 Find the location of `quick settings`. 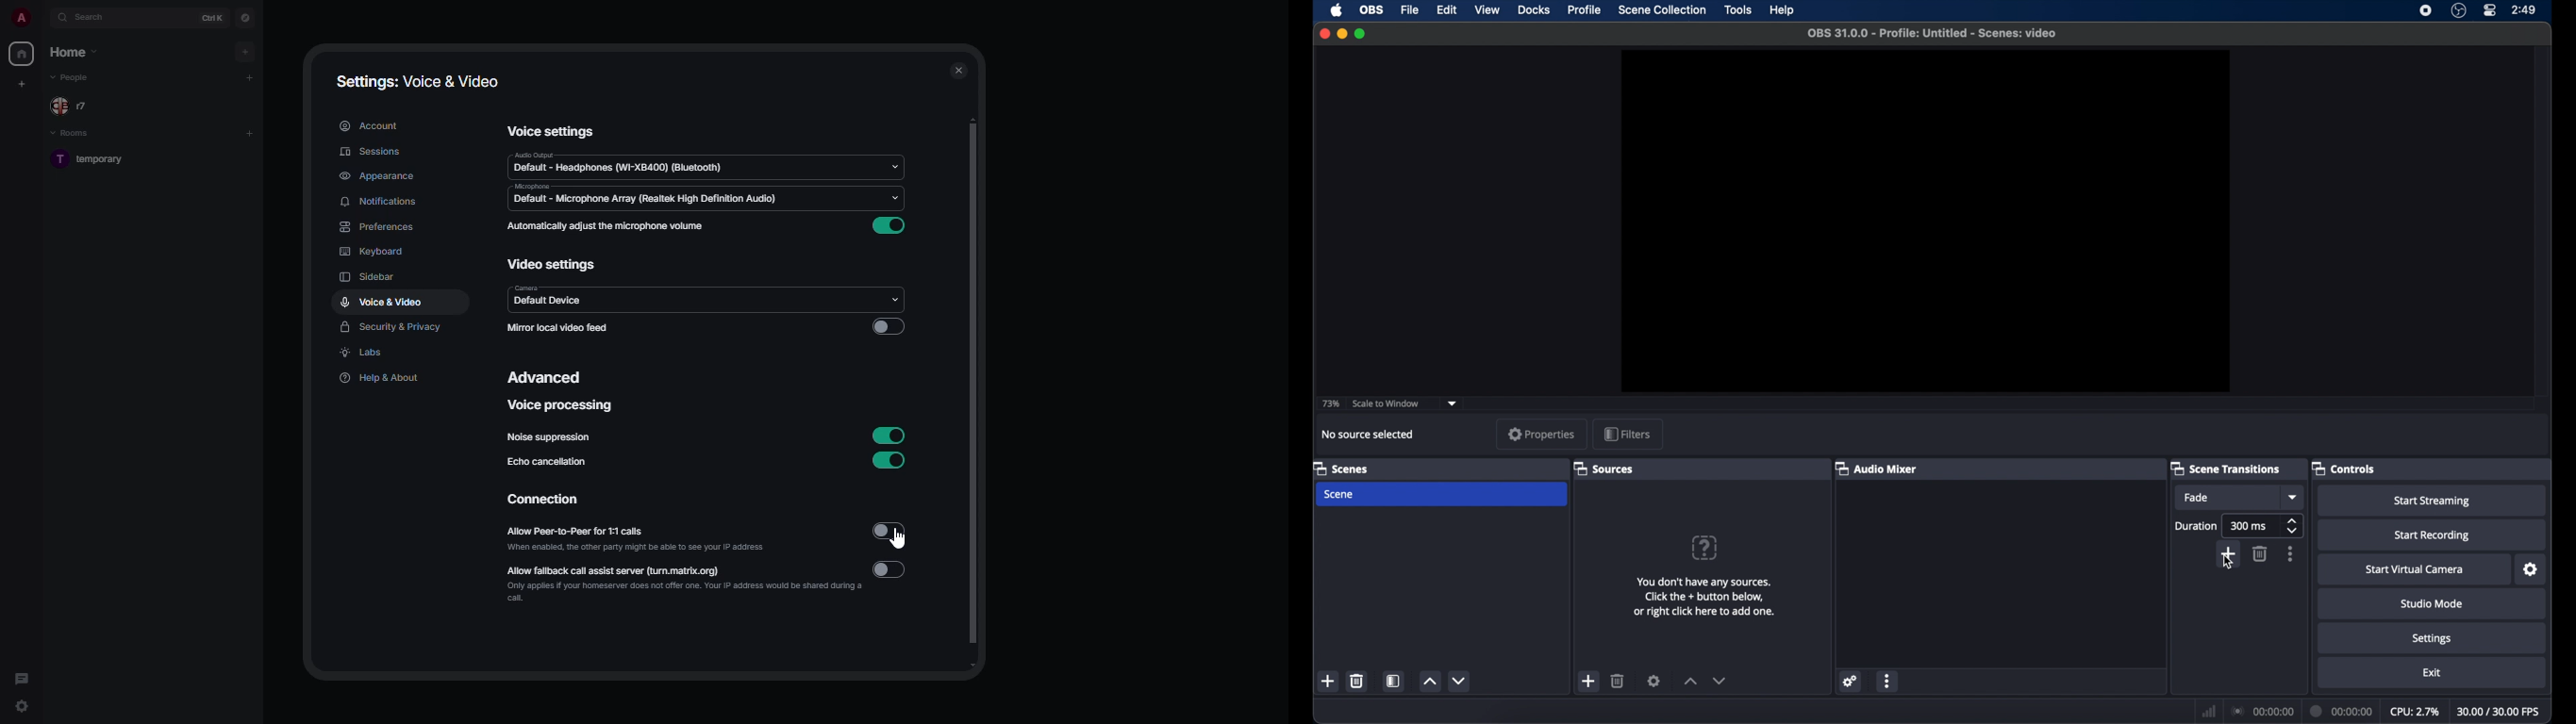

quick settings is located at coordinates (23, 709).